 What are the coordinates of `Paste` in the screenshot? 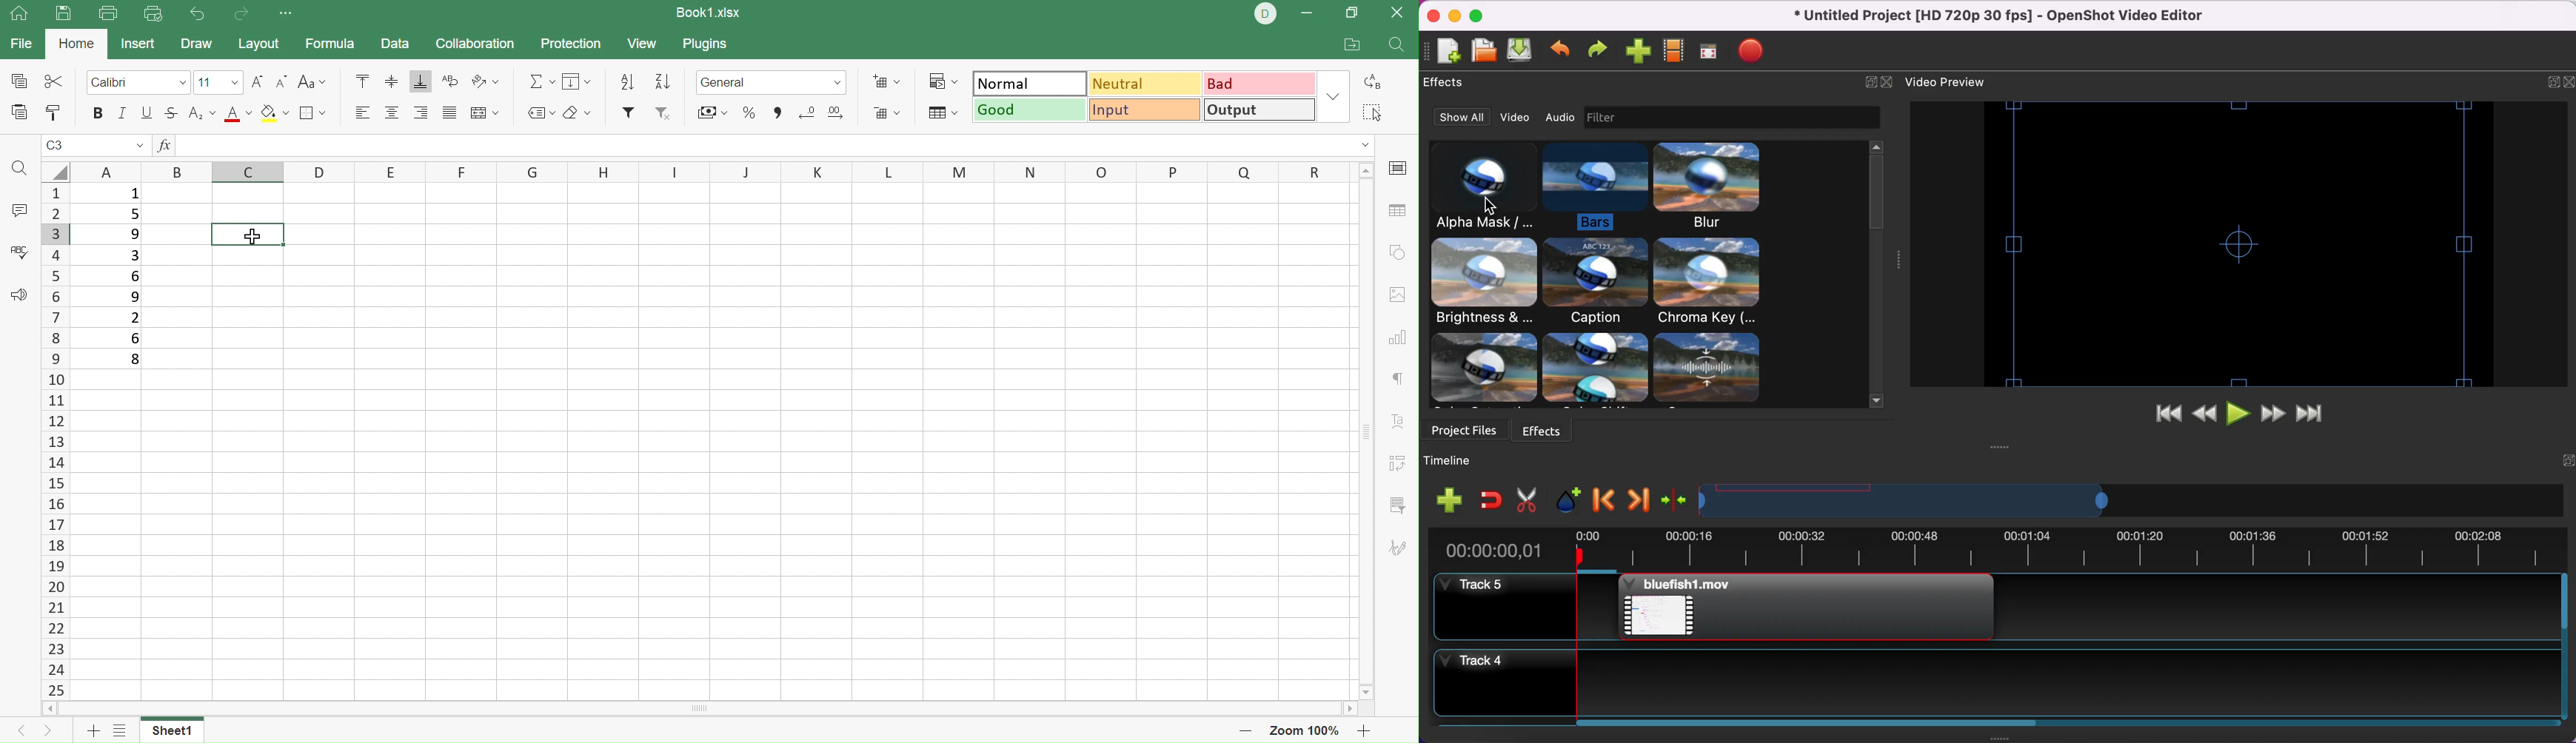 It's located at (21, 112).